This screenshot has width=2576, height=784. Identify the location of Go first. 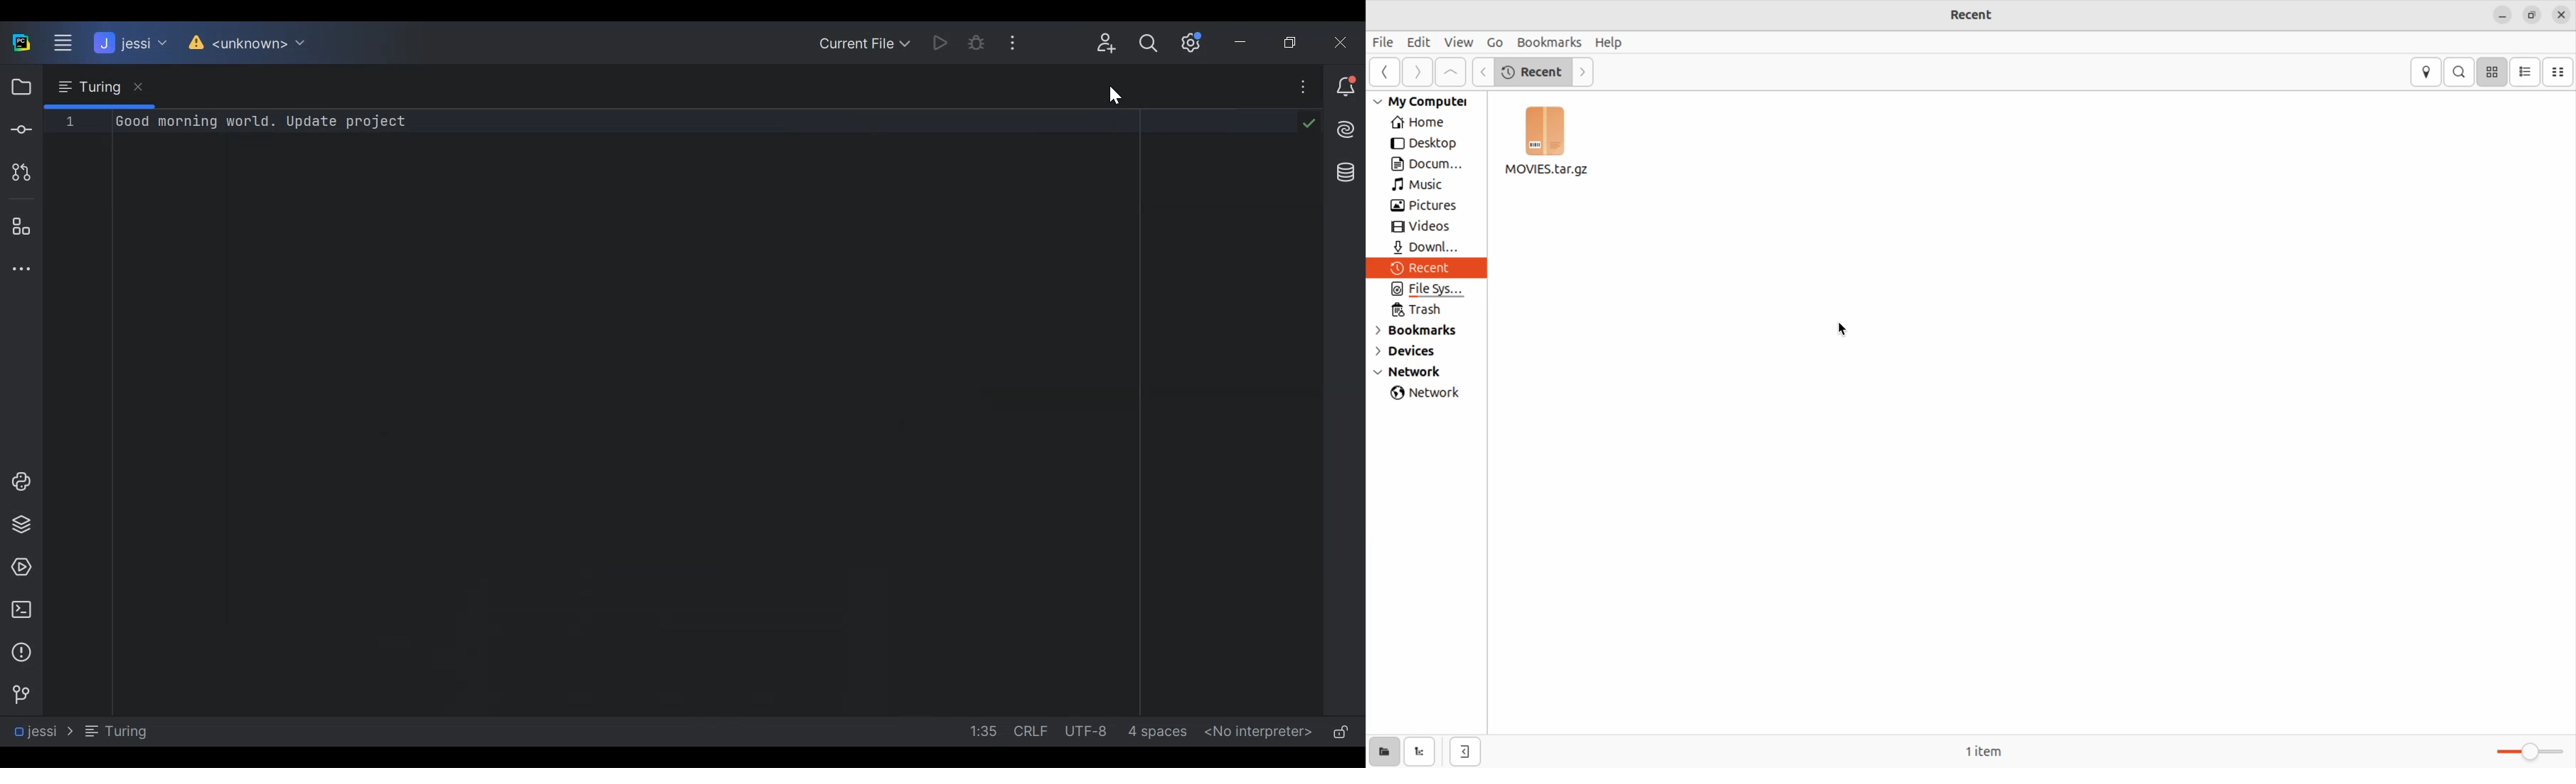
(1450, 72).